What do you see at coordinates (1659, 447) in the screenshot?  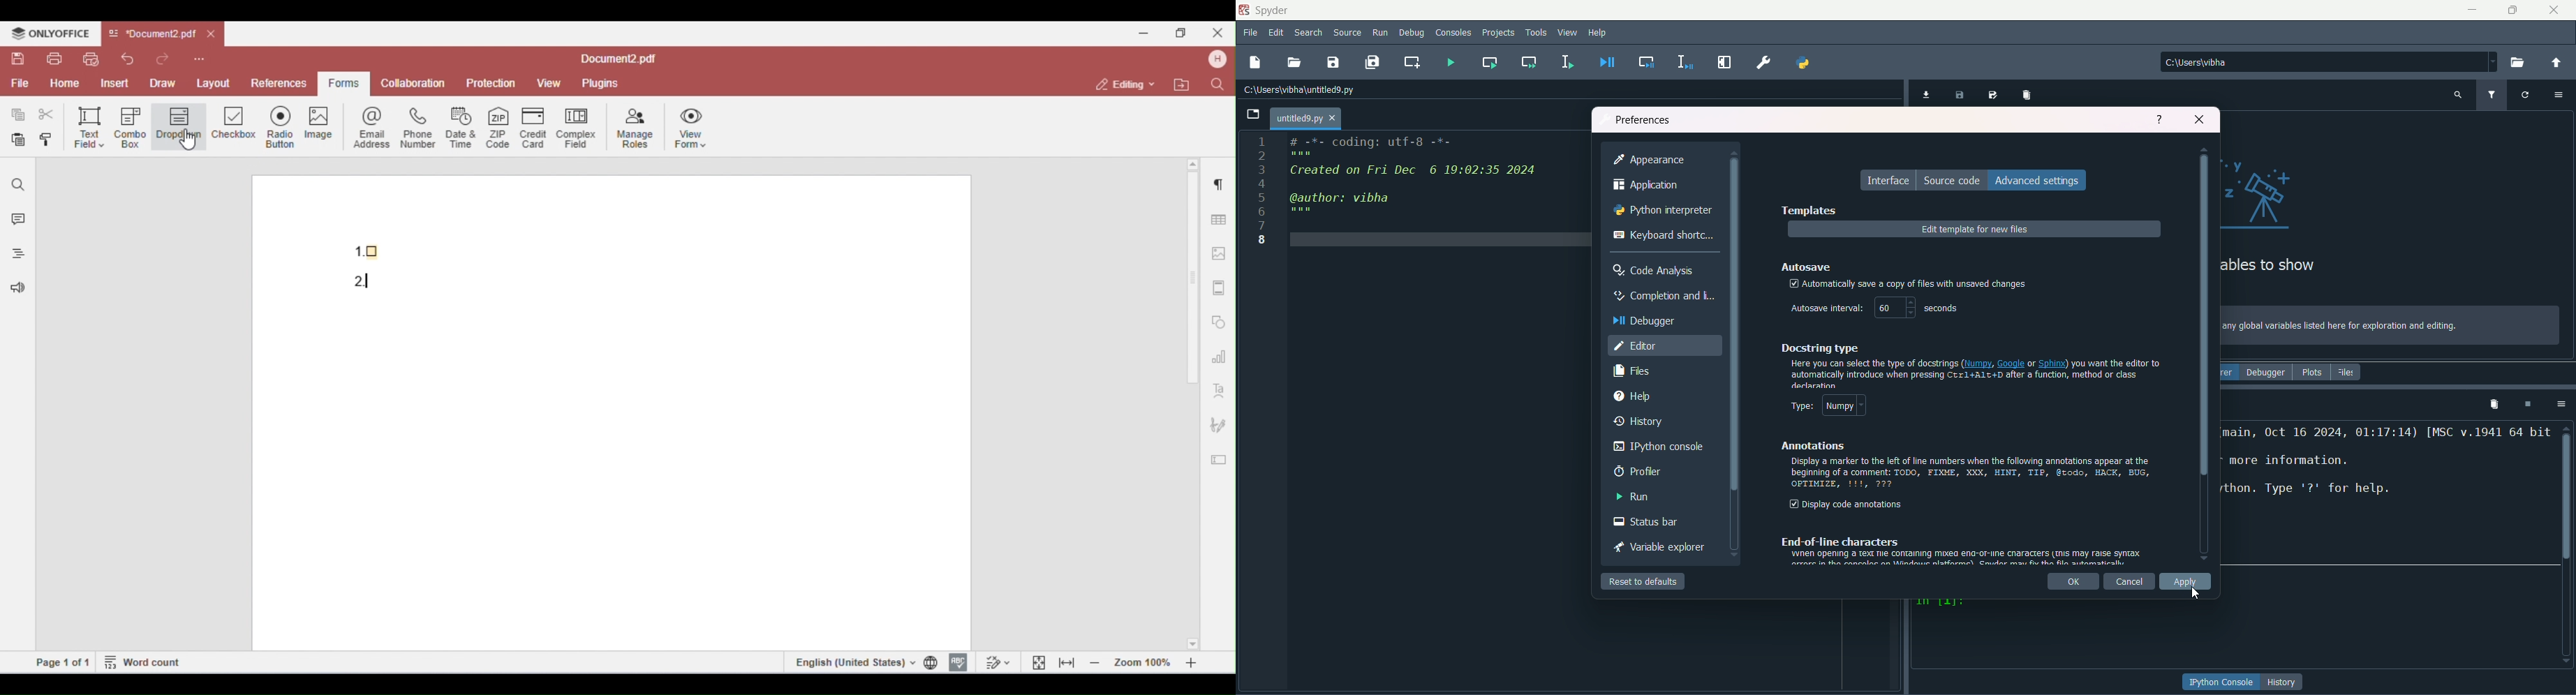 I see `ipython console` at bounding box center [1659, 447].